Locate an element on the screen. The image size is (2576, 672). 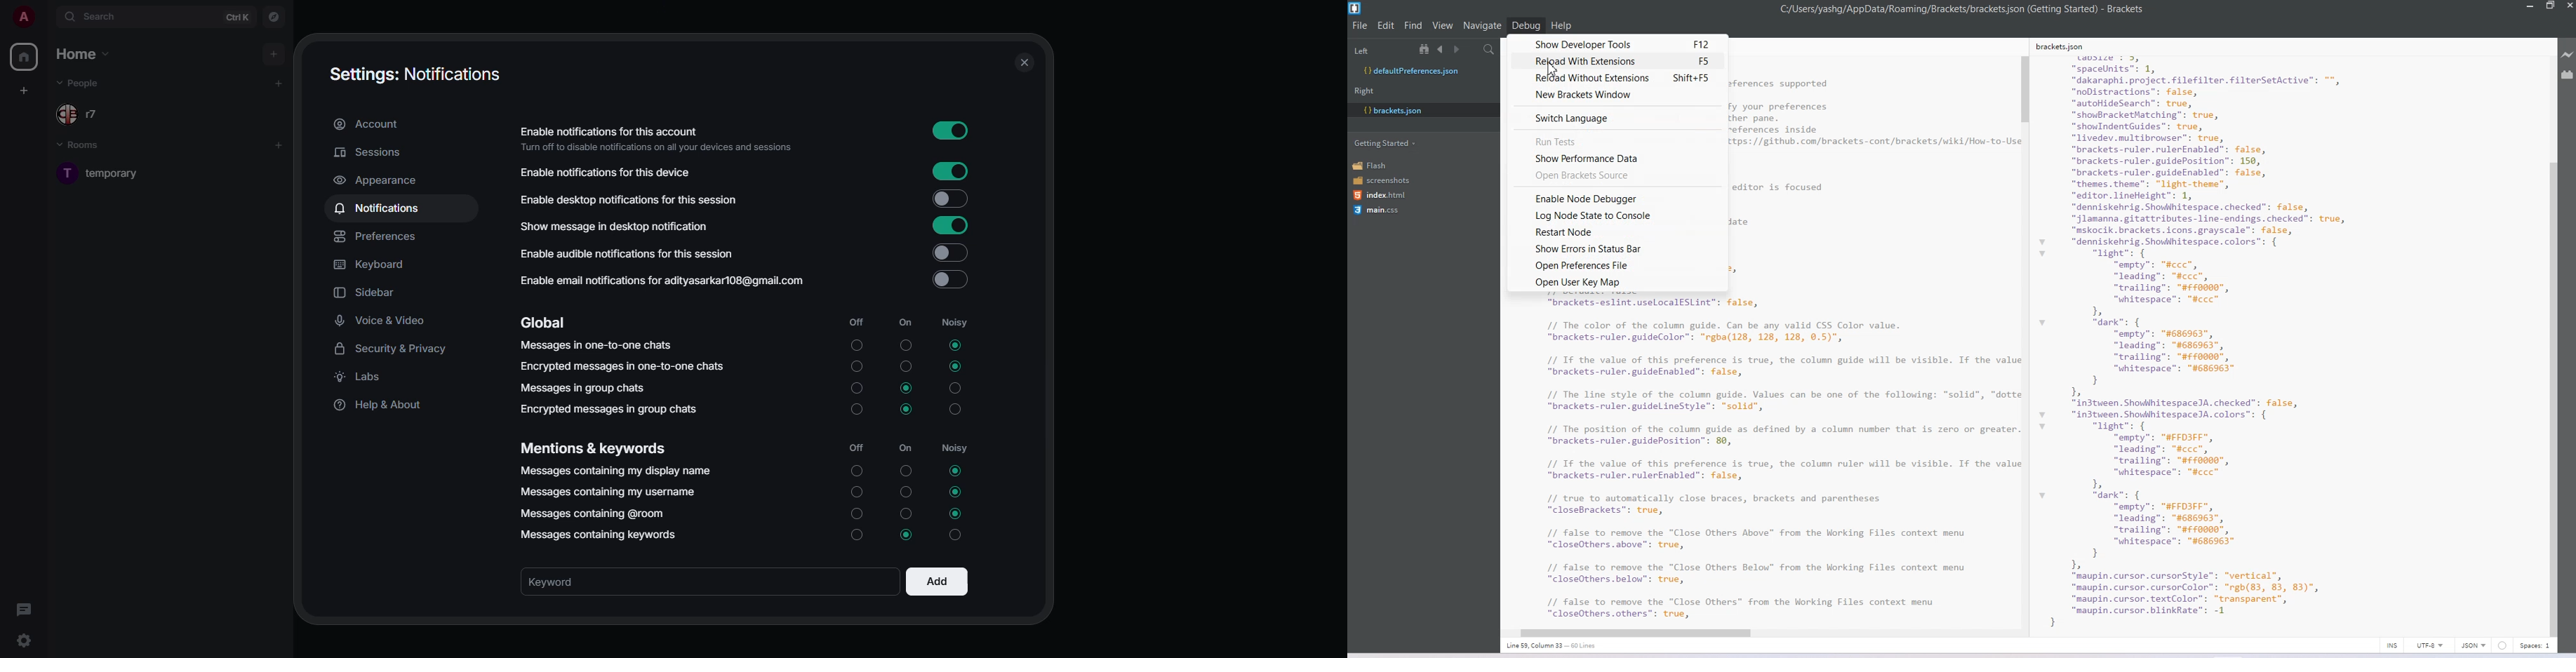
selected is located at coordinates (954, 367).